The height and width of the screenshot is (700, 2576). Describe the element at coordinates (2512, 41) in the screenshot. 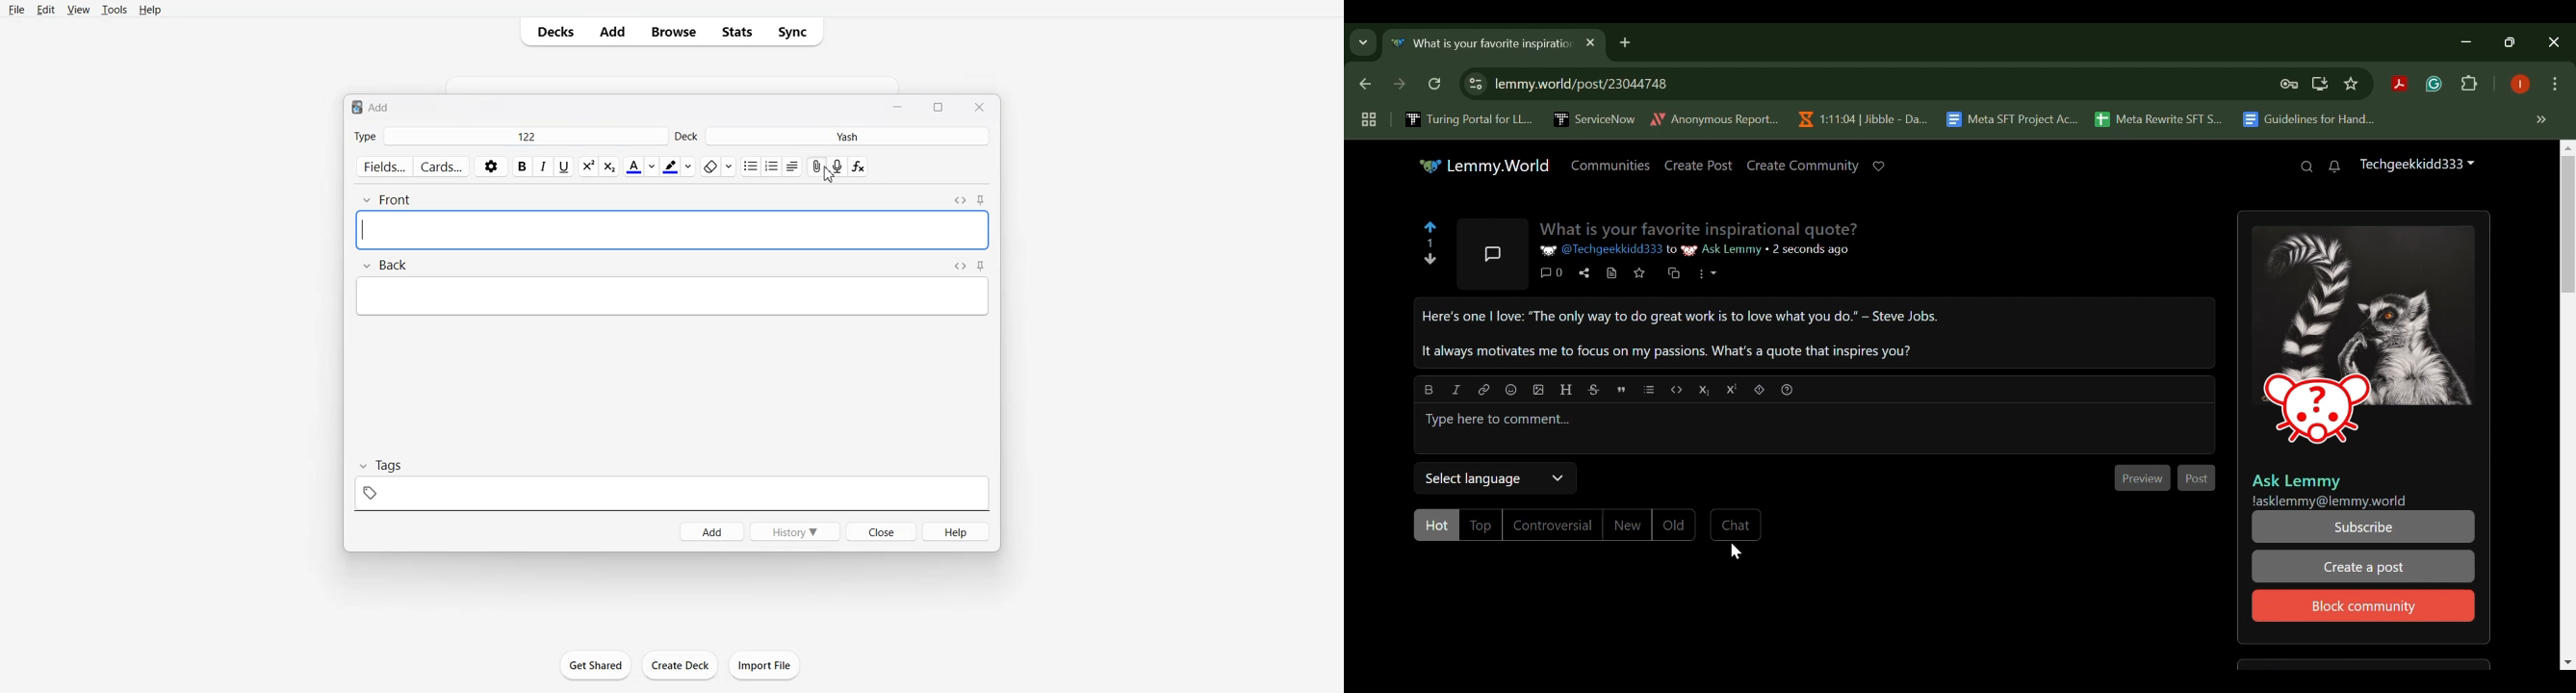

I see `Minimize Window` at that location.